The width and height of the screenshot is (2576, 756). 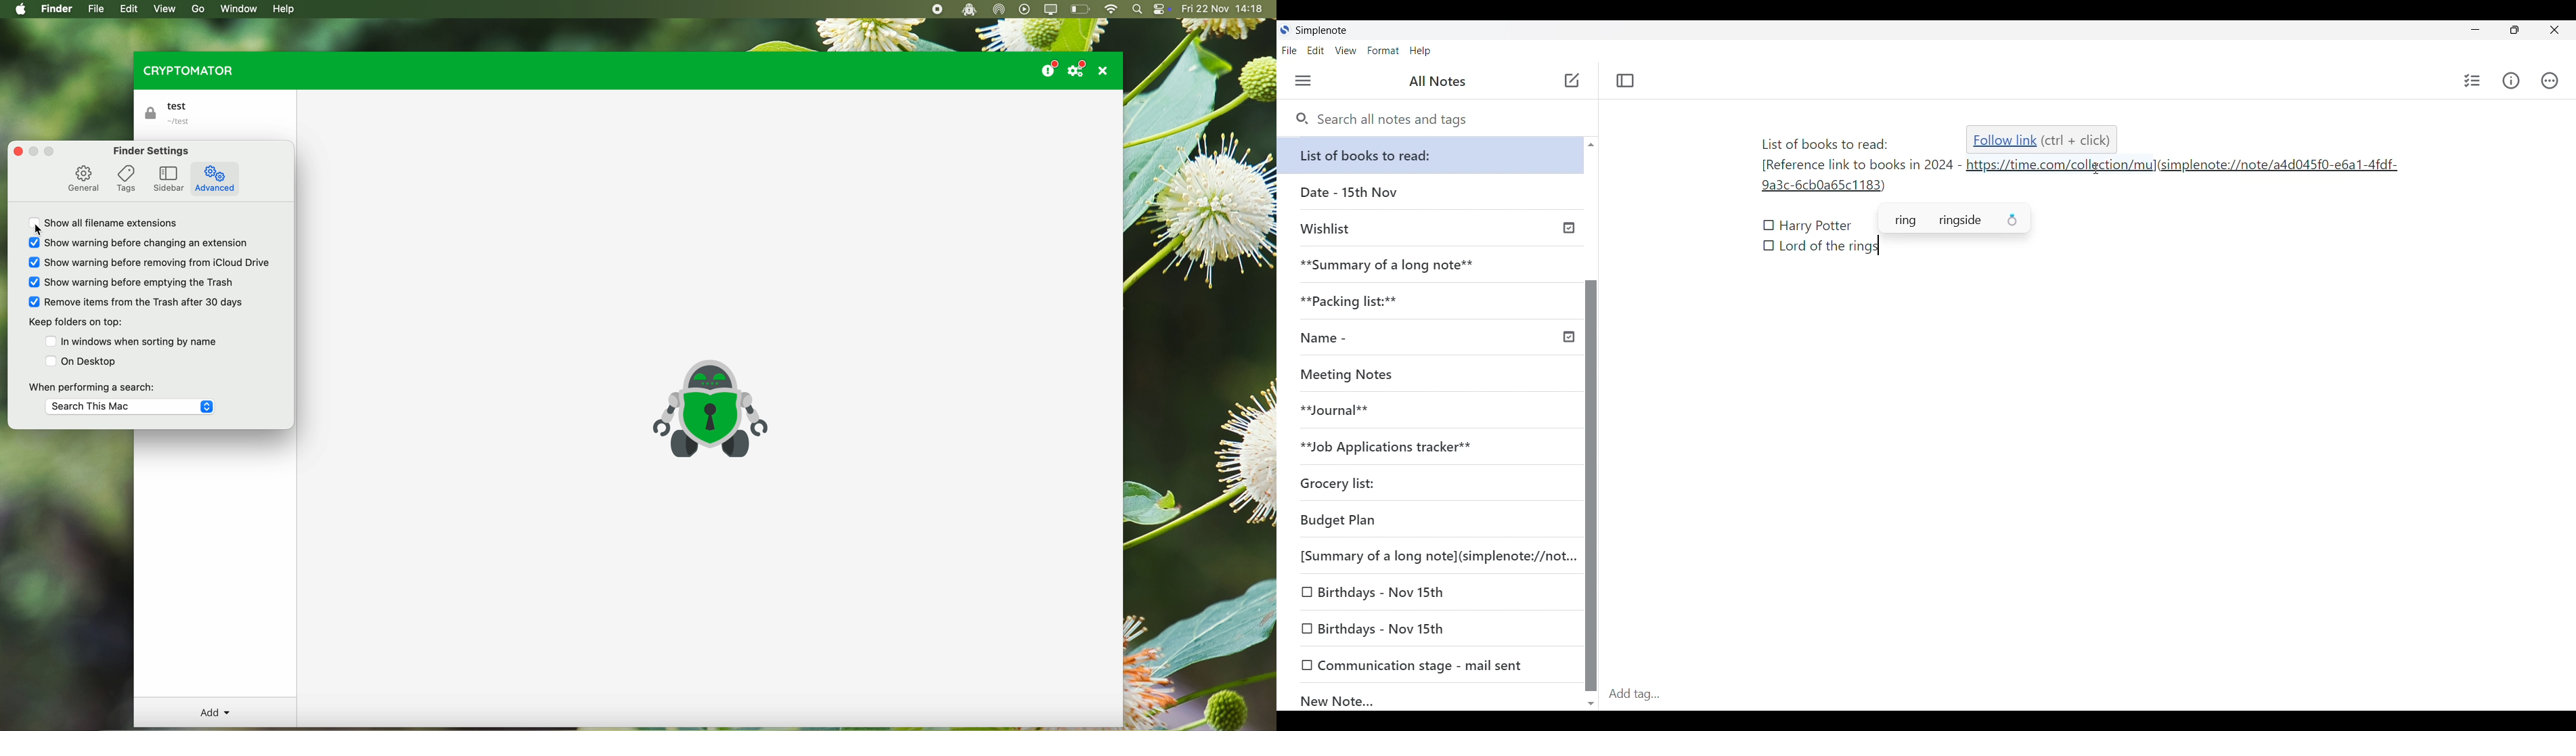 I want to click on cryptomator icon, so click(x=709, y=410).